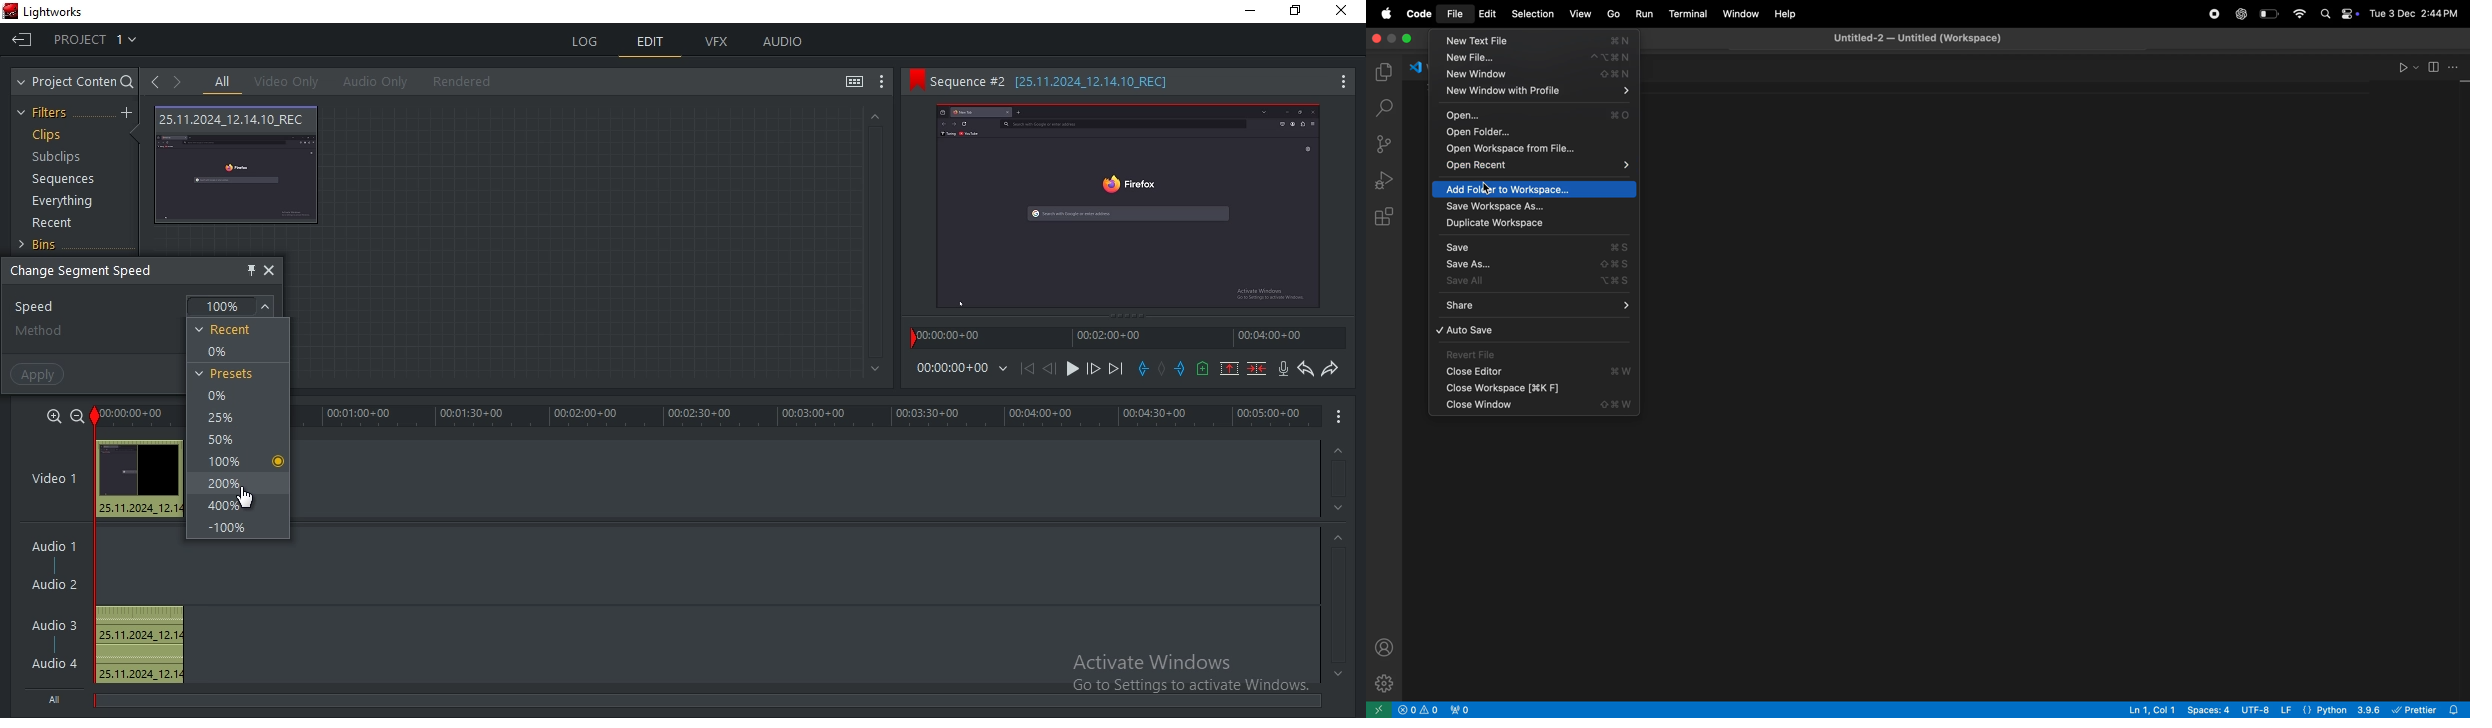 This screenshot has width=2492, height=728. I want to click on file, so click(1455, 15).